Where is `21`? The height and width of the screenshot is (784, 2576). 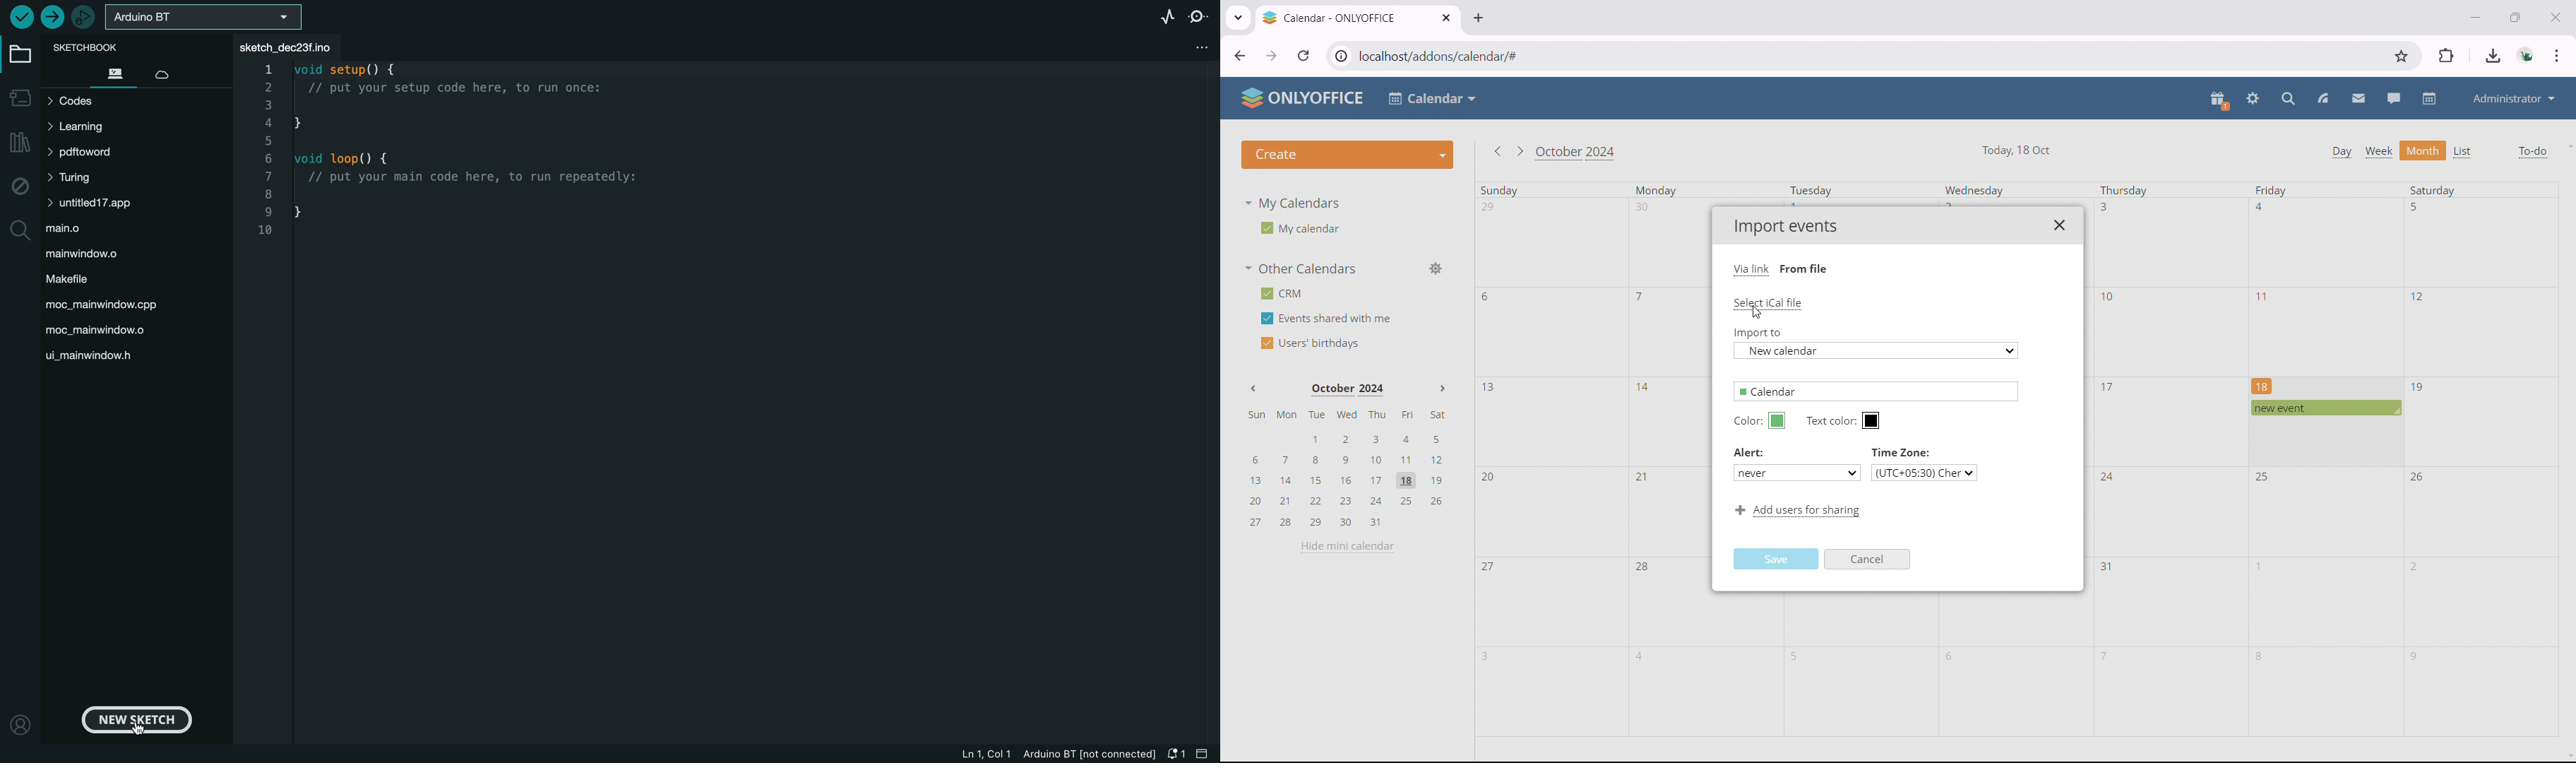
21 is located at coordinates (1640, 475).